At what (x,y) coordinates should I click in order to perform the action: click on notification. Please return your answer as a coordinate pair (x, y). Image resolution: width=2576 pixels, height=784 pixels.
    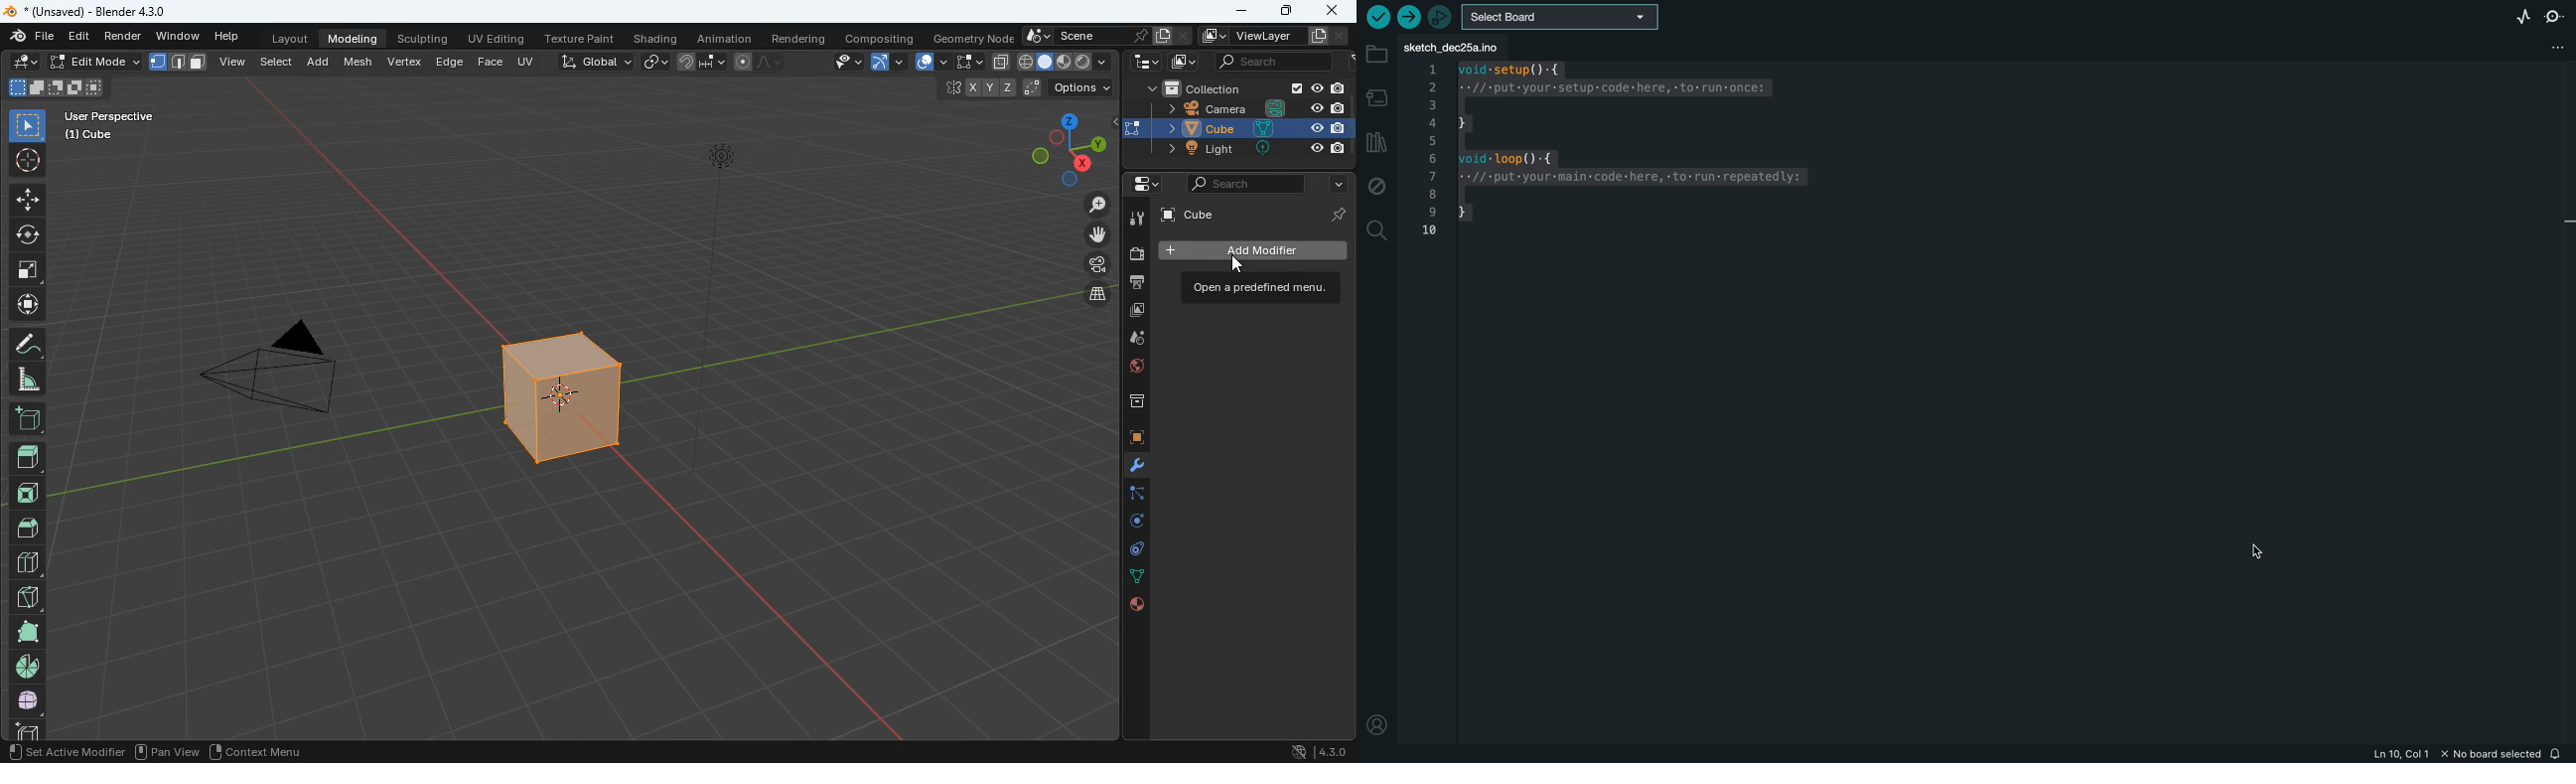
    Looking at the image, I should click on (2560, 753).